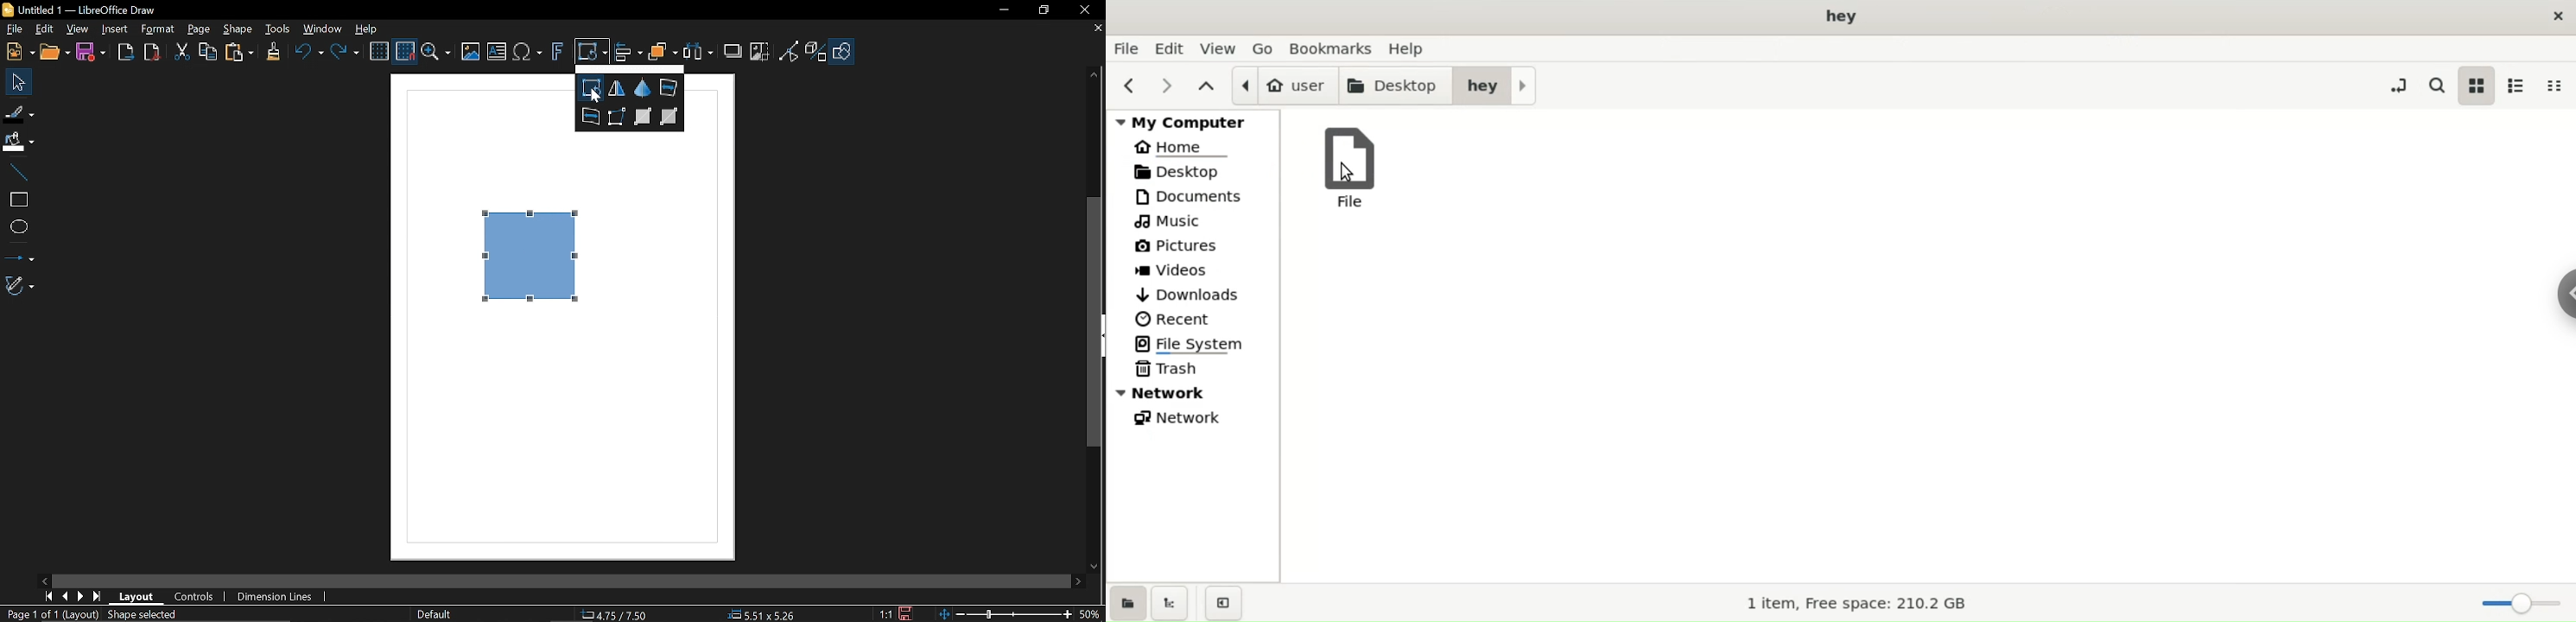 The width and height of the screenshot is (2576, 644). Describe the element at coordinates (18, 286) in the screenshot. I see `Curves and polygons` at that location.